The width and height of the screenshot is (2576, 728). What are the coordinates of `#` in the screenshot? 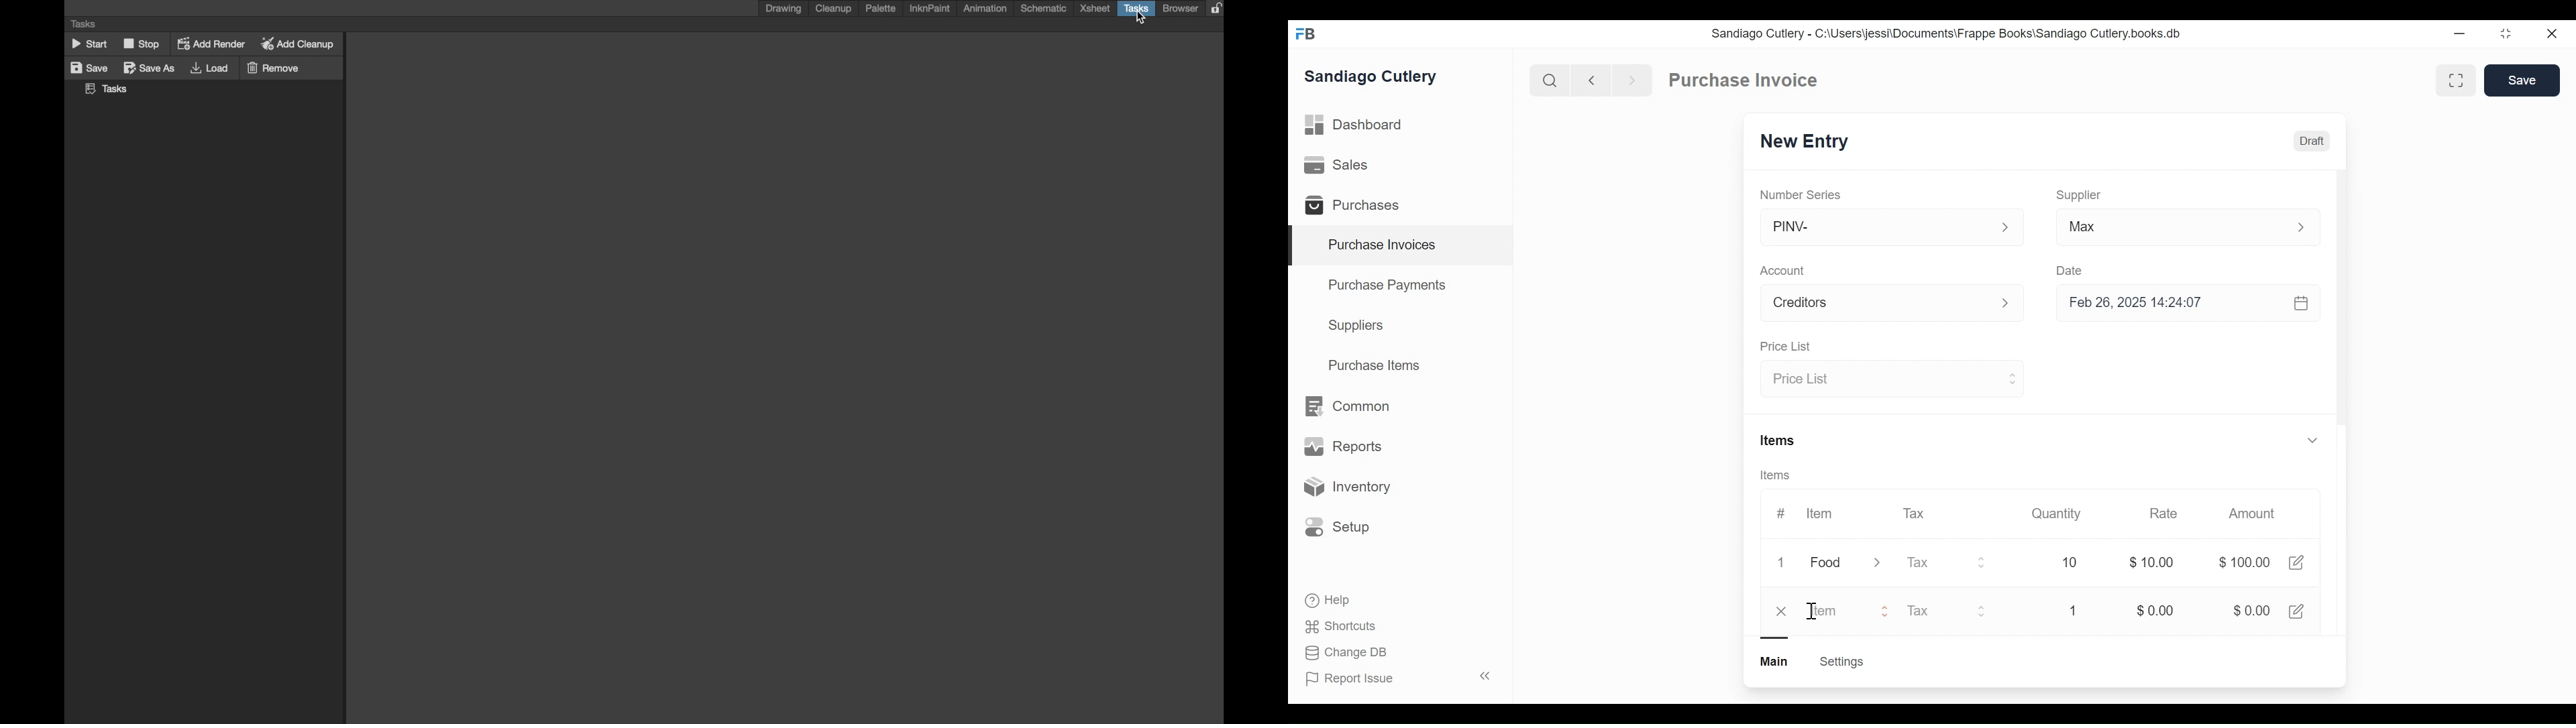 It's located at (1781, 513).